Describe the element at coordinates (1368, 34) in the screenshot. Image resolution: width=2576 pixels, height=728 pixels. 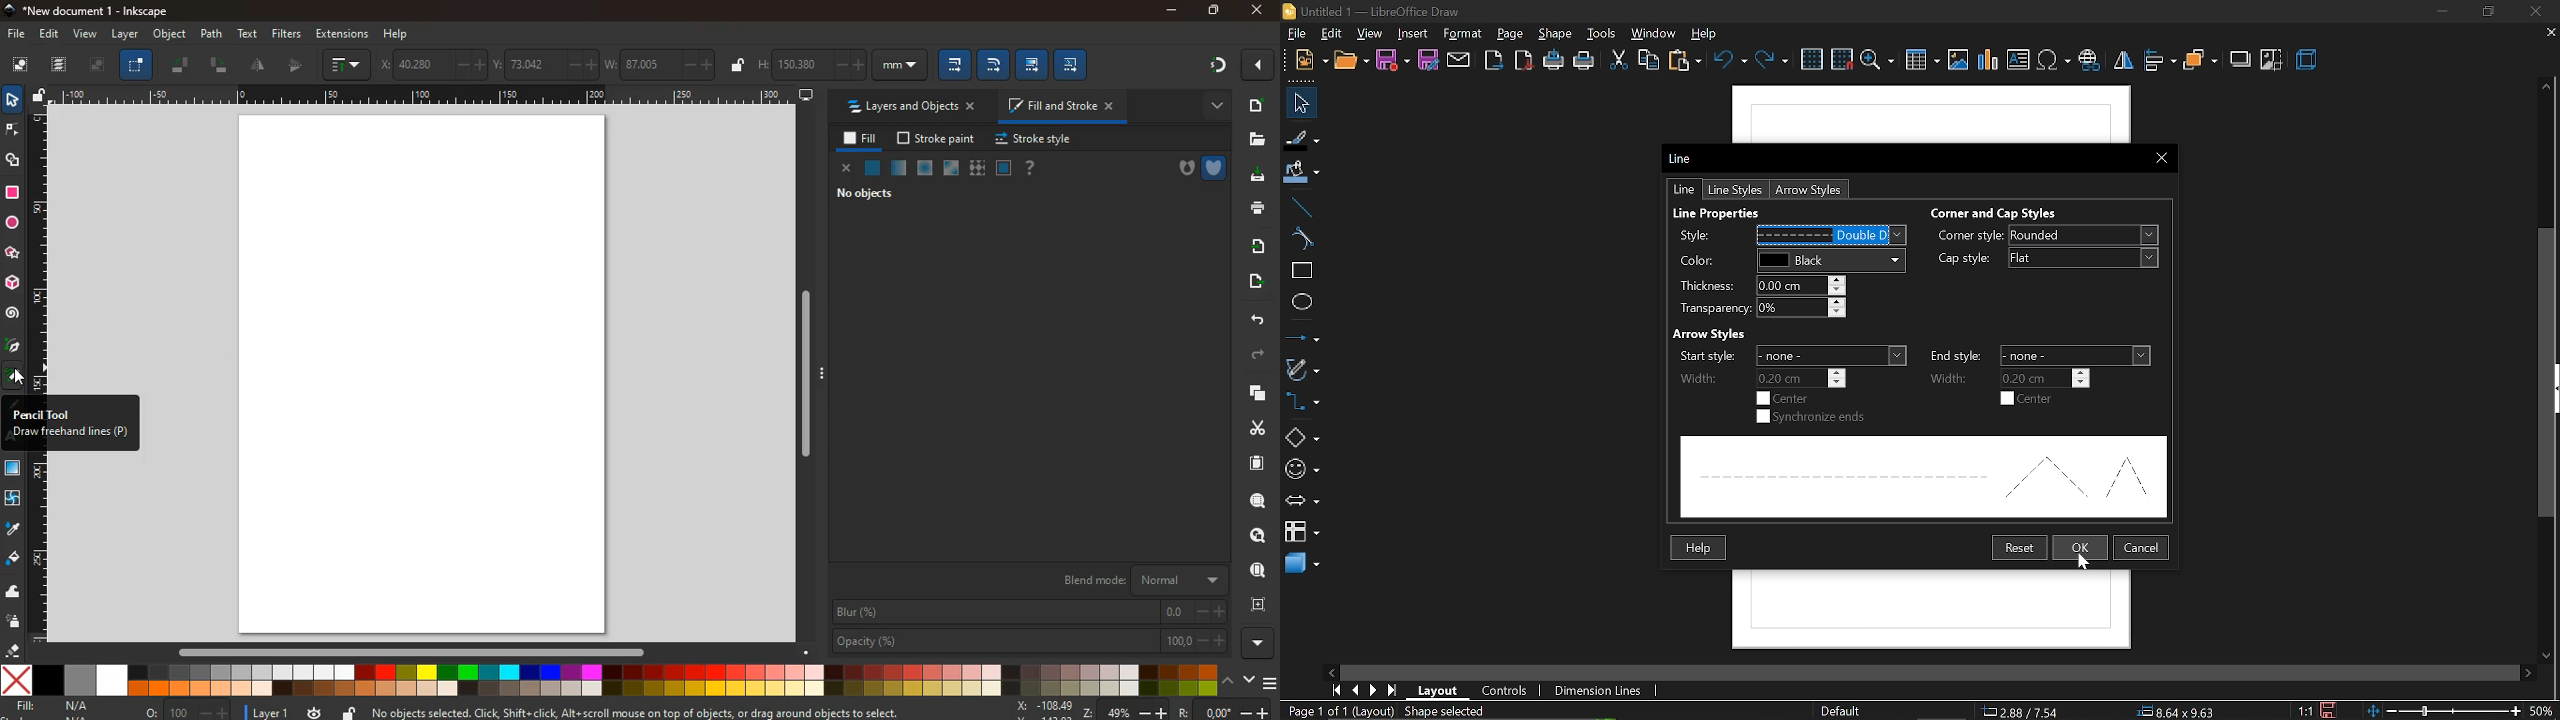
I see `view` at that location.